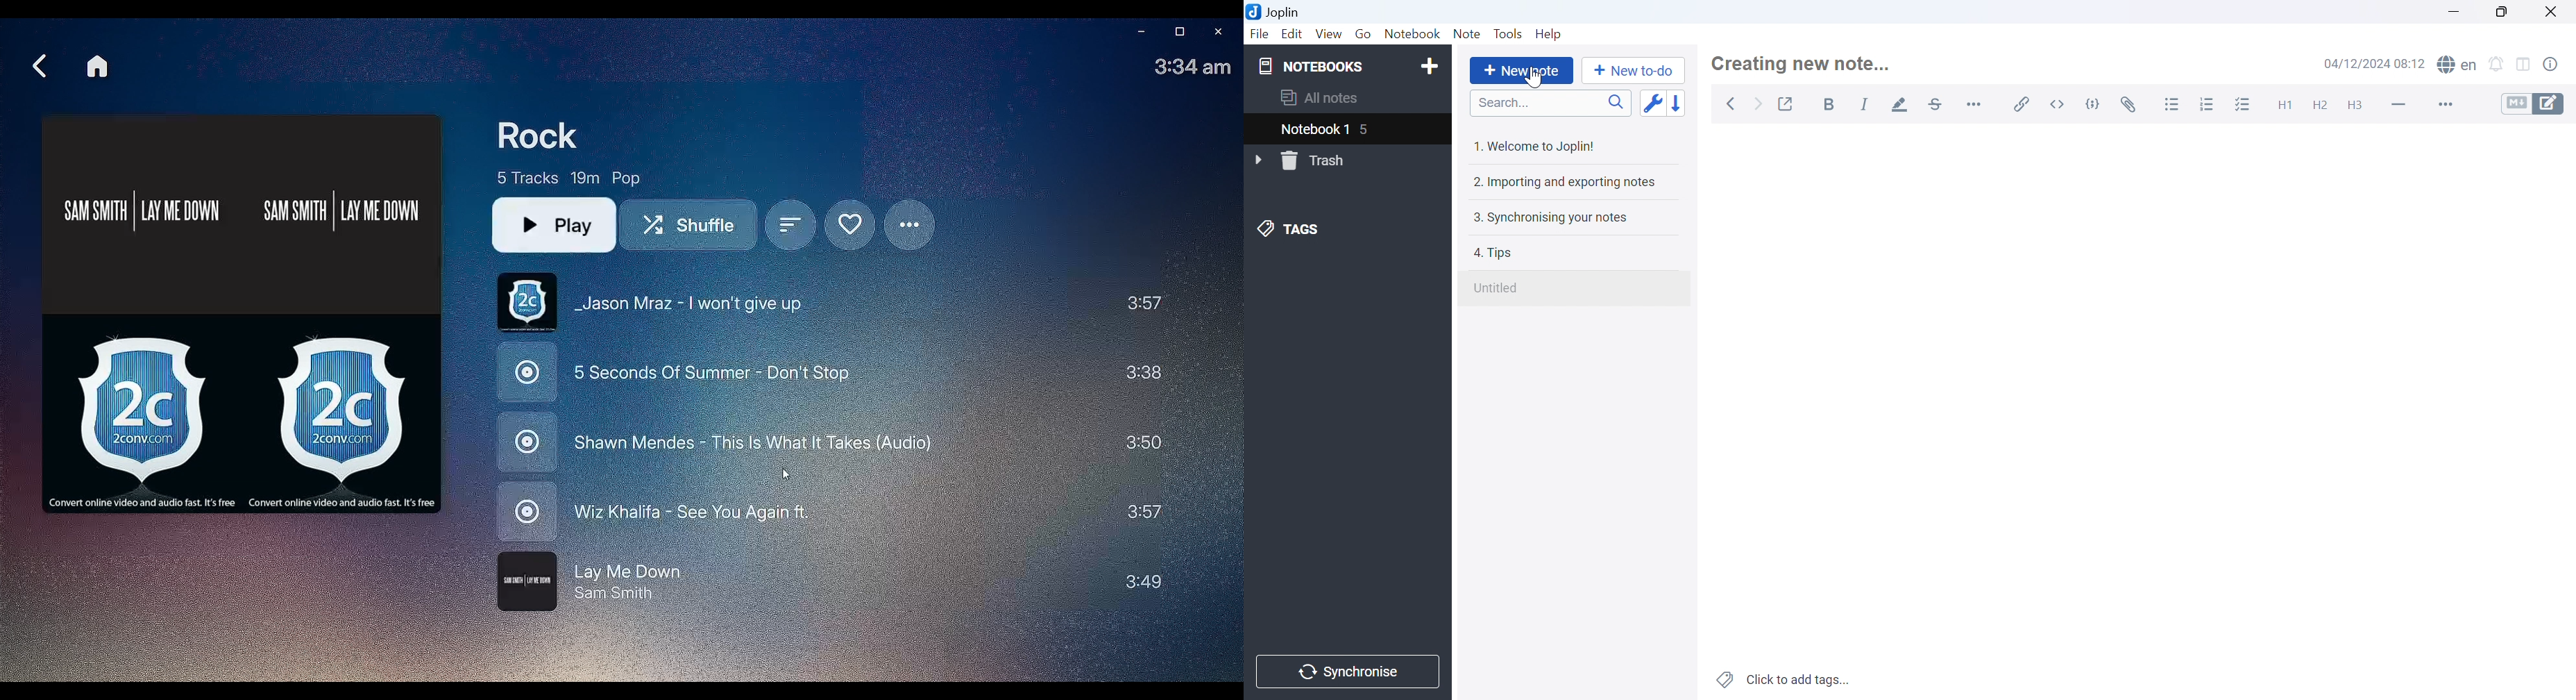 This screenshot has height=700, width=2576. What do you see at coordinates (2456, 9) in the screenshot?
I see `Minimize` at bounding box center [2456, 9].